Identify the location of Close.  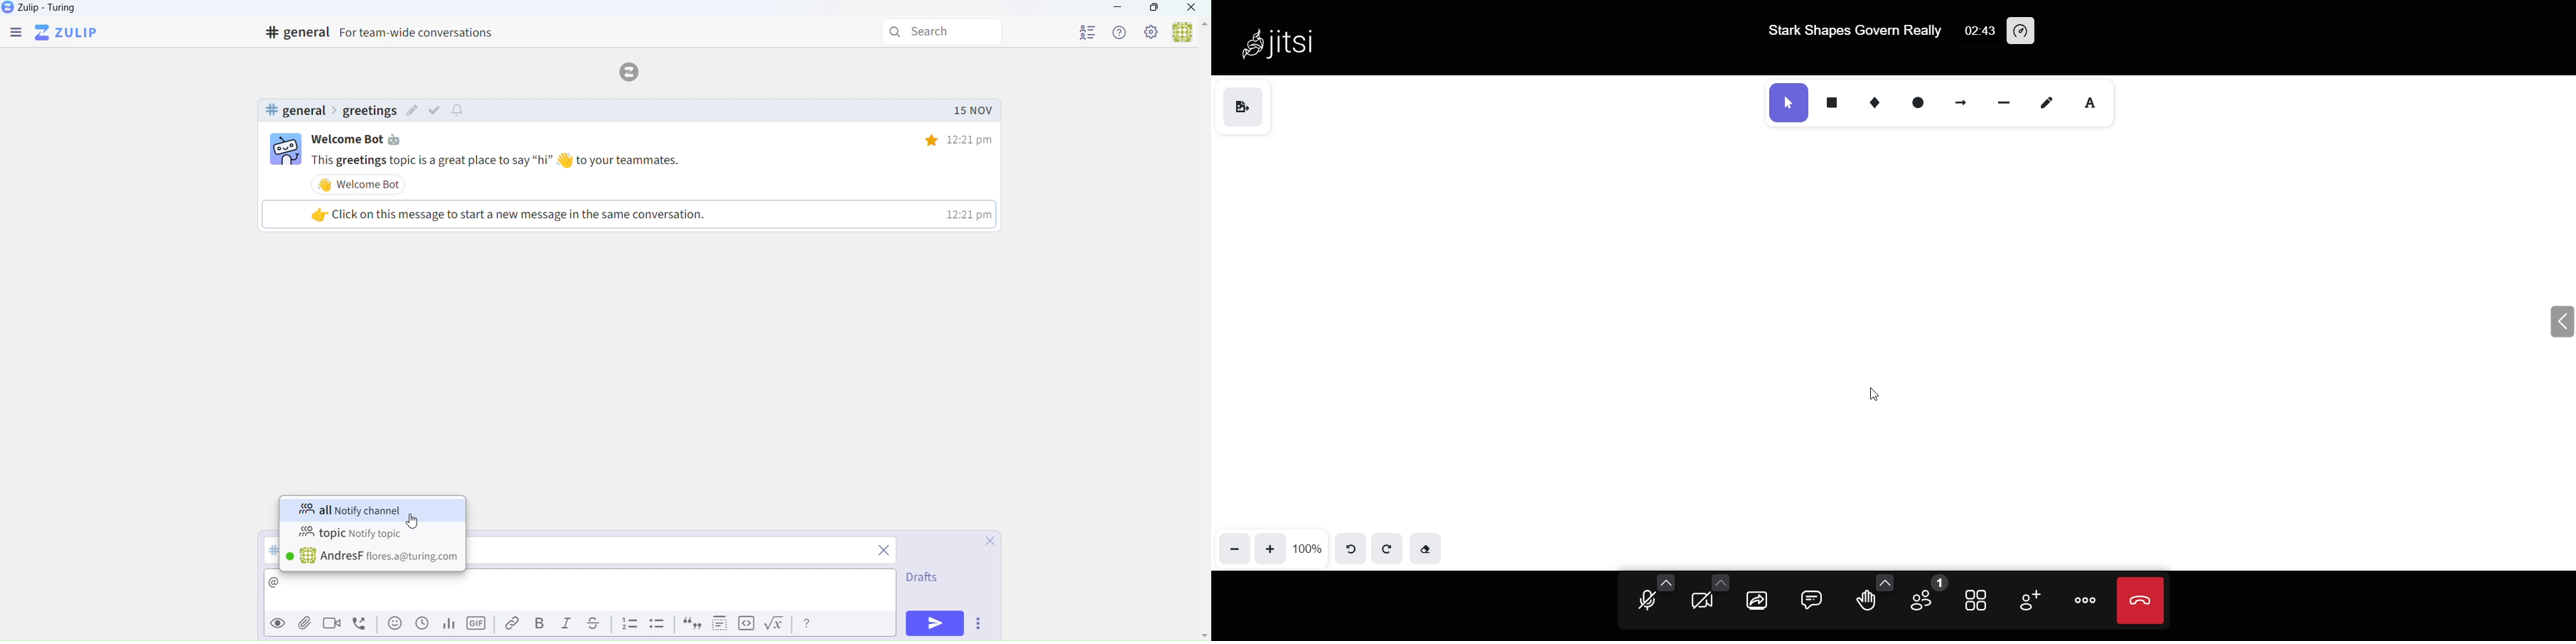
(1193, 9).